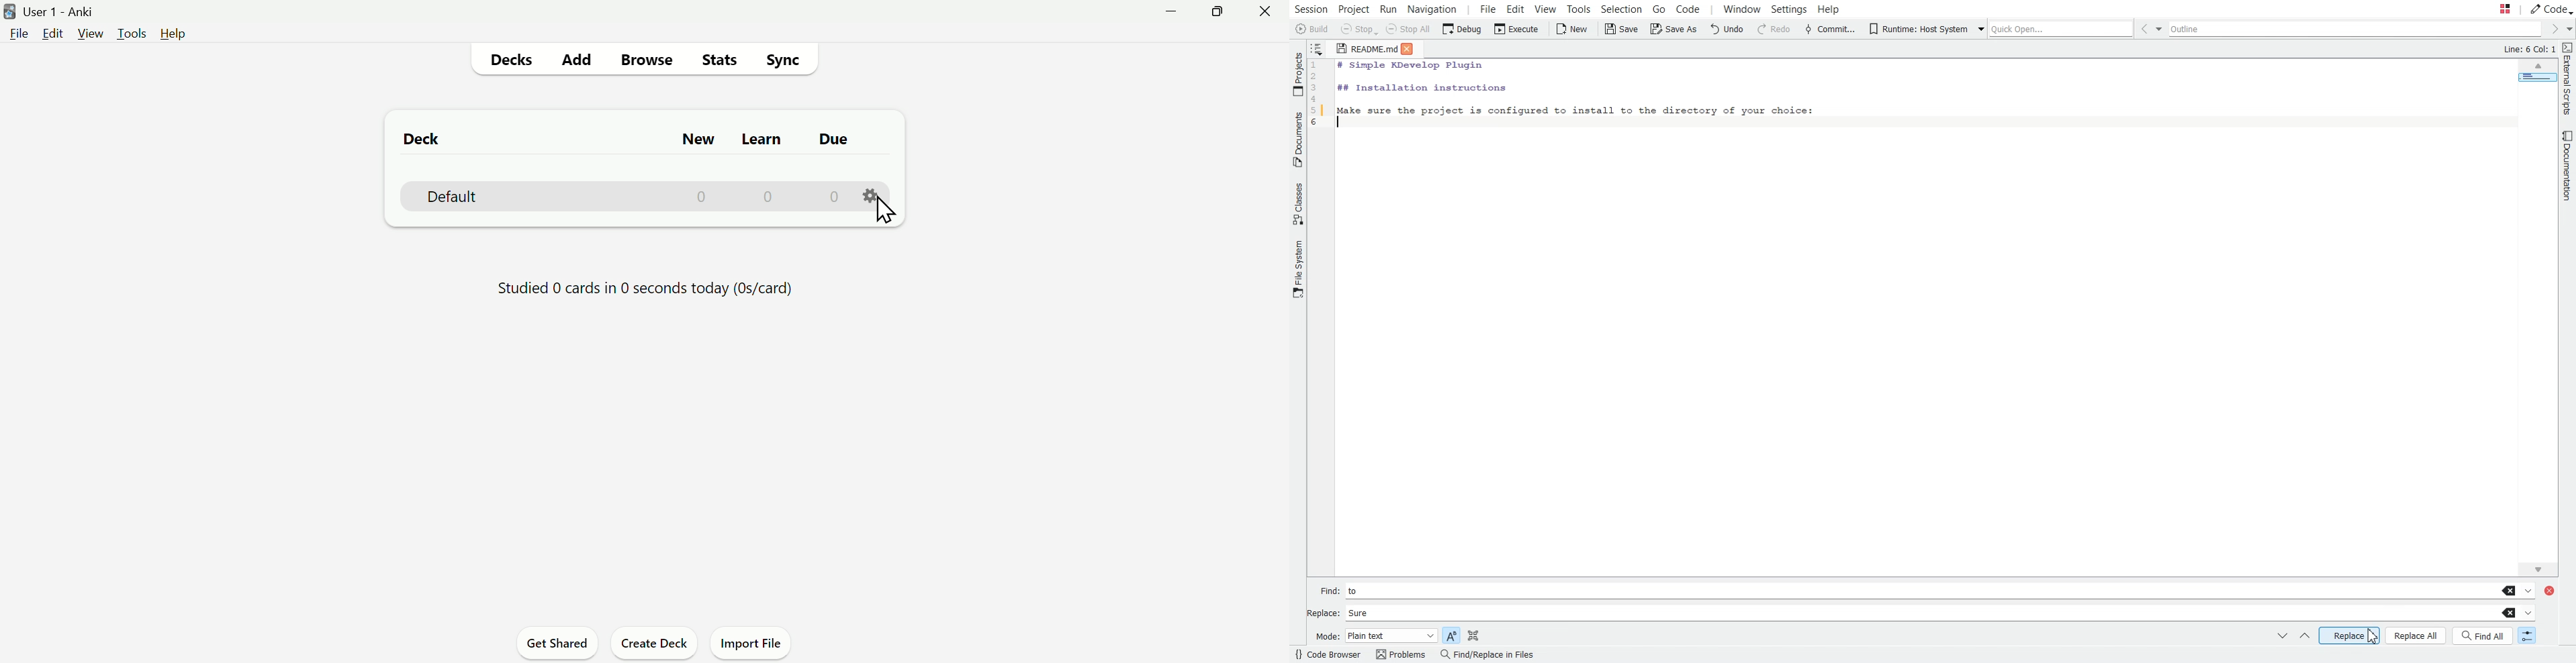 This screenshot has width=2576, height=672. I want to click on Sync, so click(780, 60).